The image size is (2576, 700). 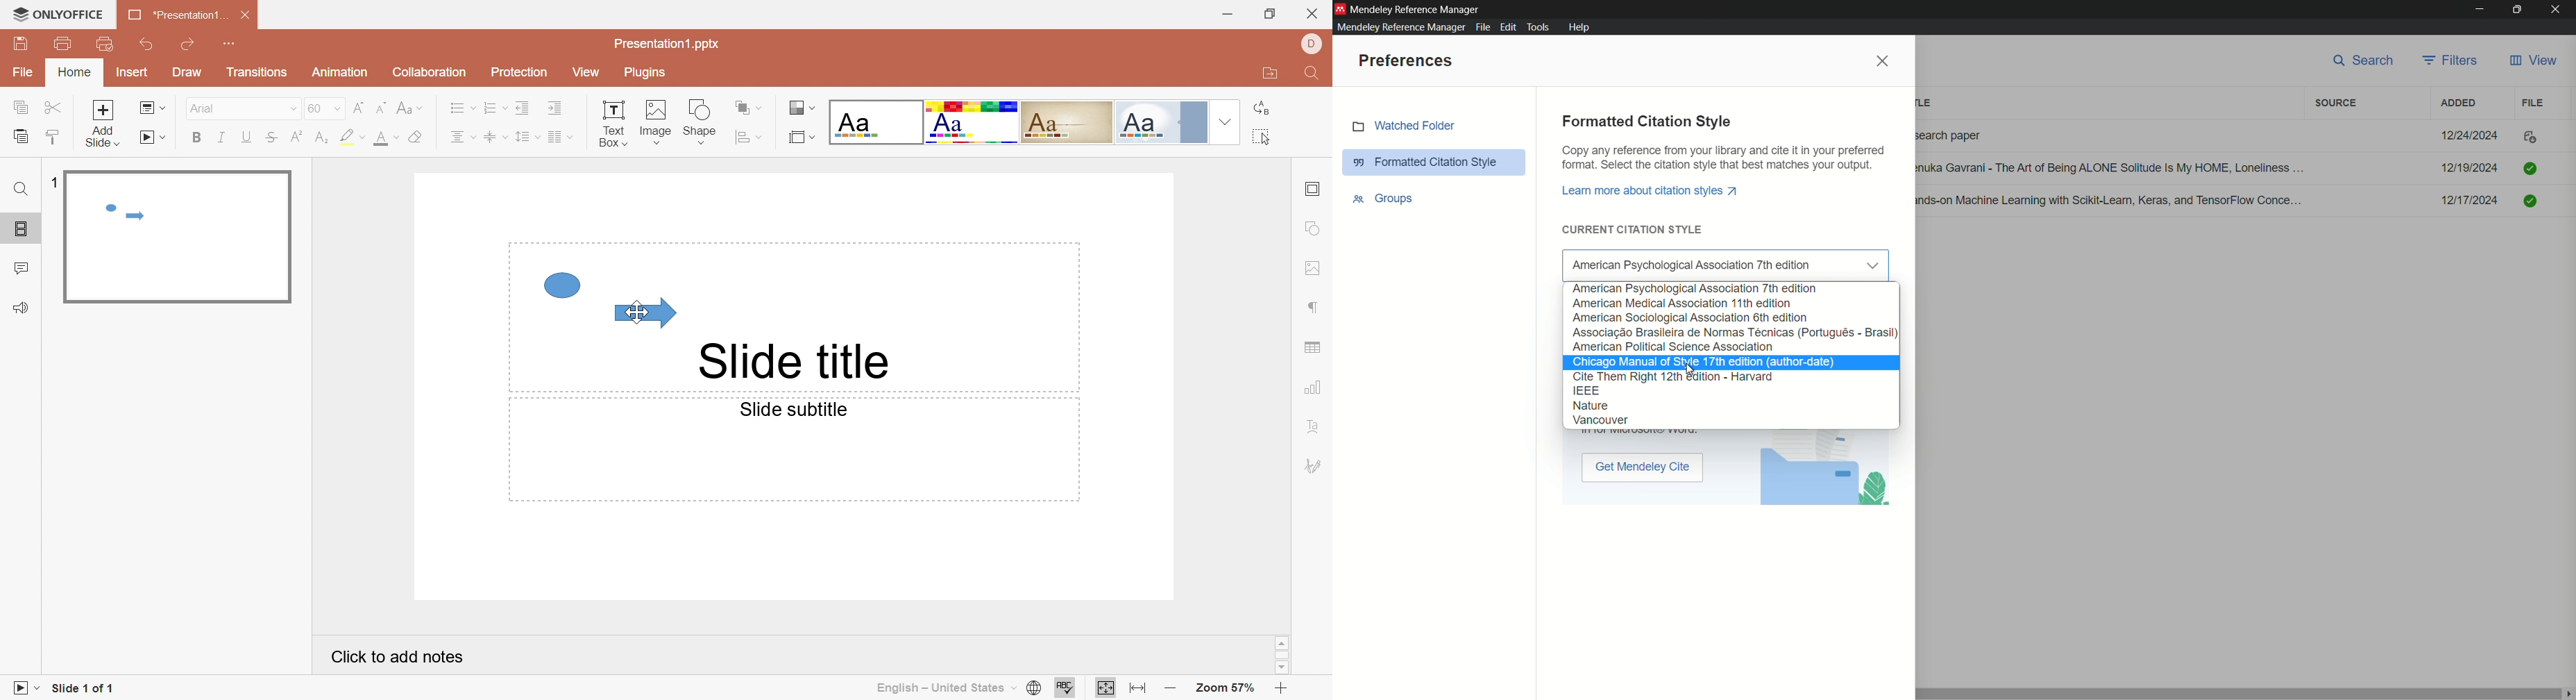 What do you see at coordinates (1067, 690) in the screenshot?
I see `Spell Checking` at bounding box center [1067, 690].